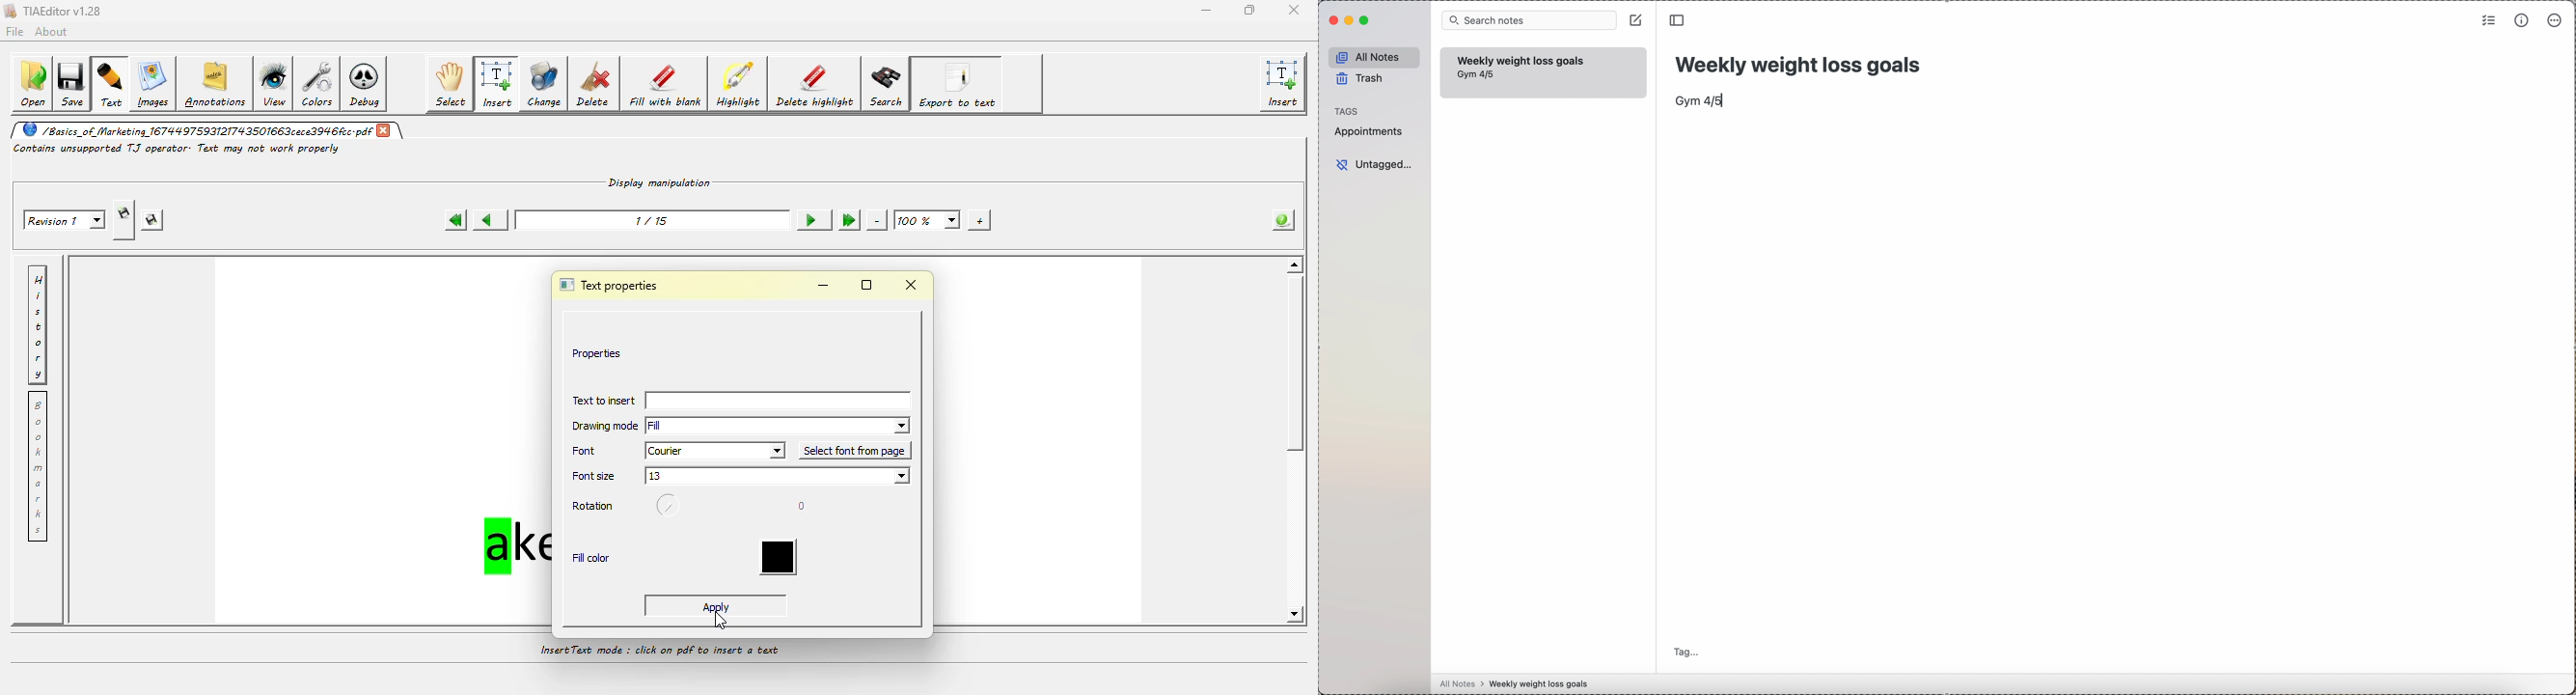 This screenshot has height=700, width=2576. What do you see at coordinates (2522, 21) in the screenshot?
I see `metrics` at bounding box center [2522, 21].